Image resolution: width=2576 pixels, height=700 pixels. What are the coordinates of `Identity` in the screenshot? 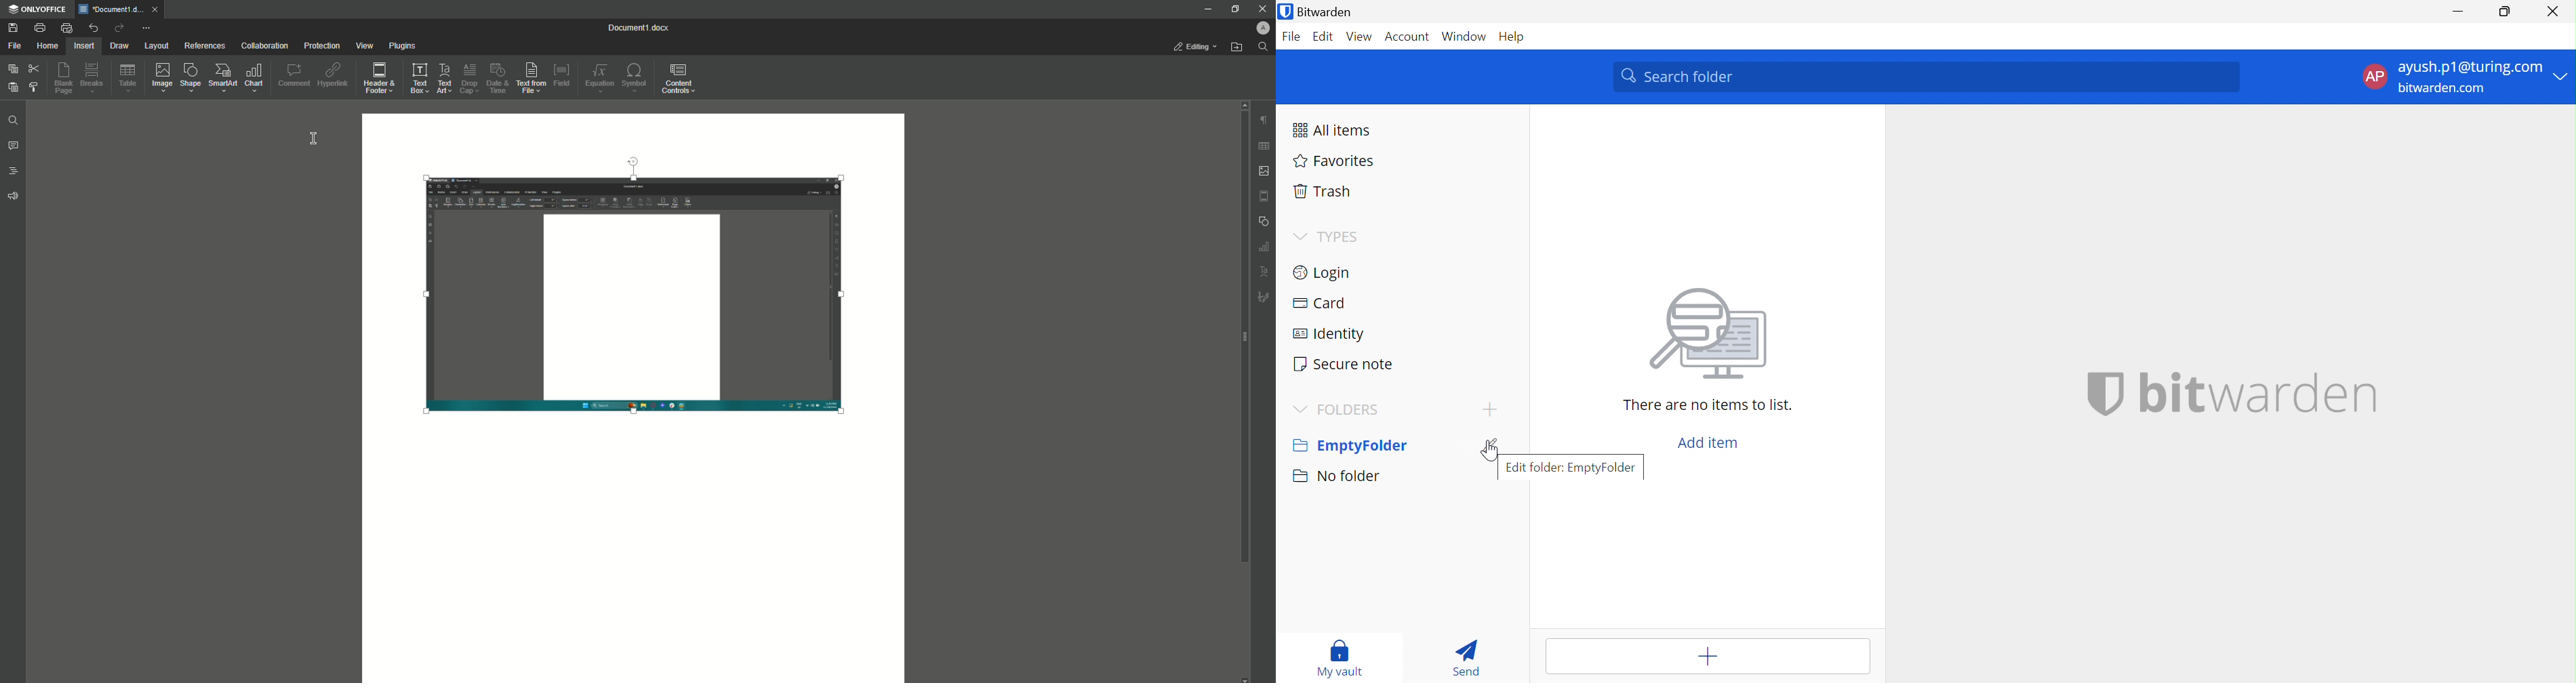 It's located at (1330, 337).